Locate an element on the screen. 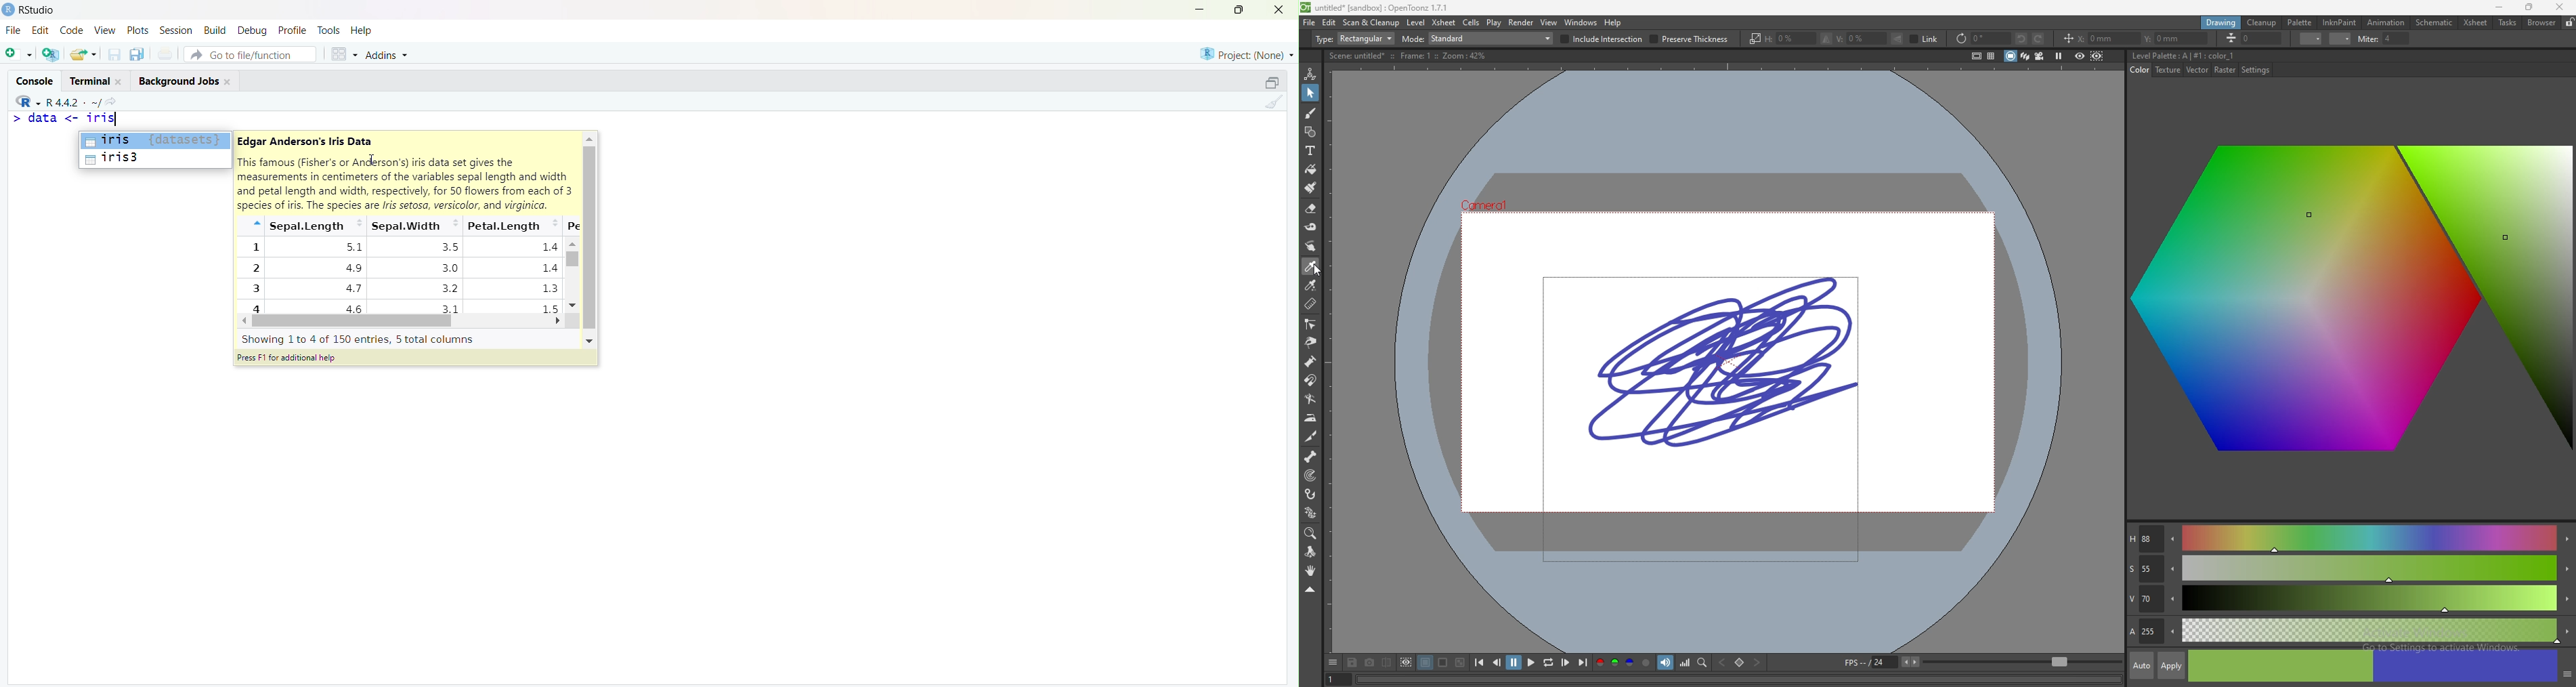 The width and height of the screenshot is (2576, 700). Terminal is located at coordinates (95, 79).